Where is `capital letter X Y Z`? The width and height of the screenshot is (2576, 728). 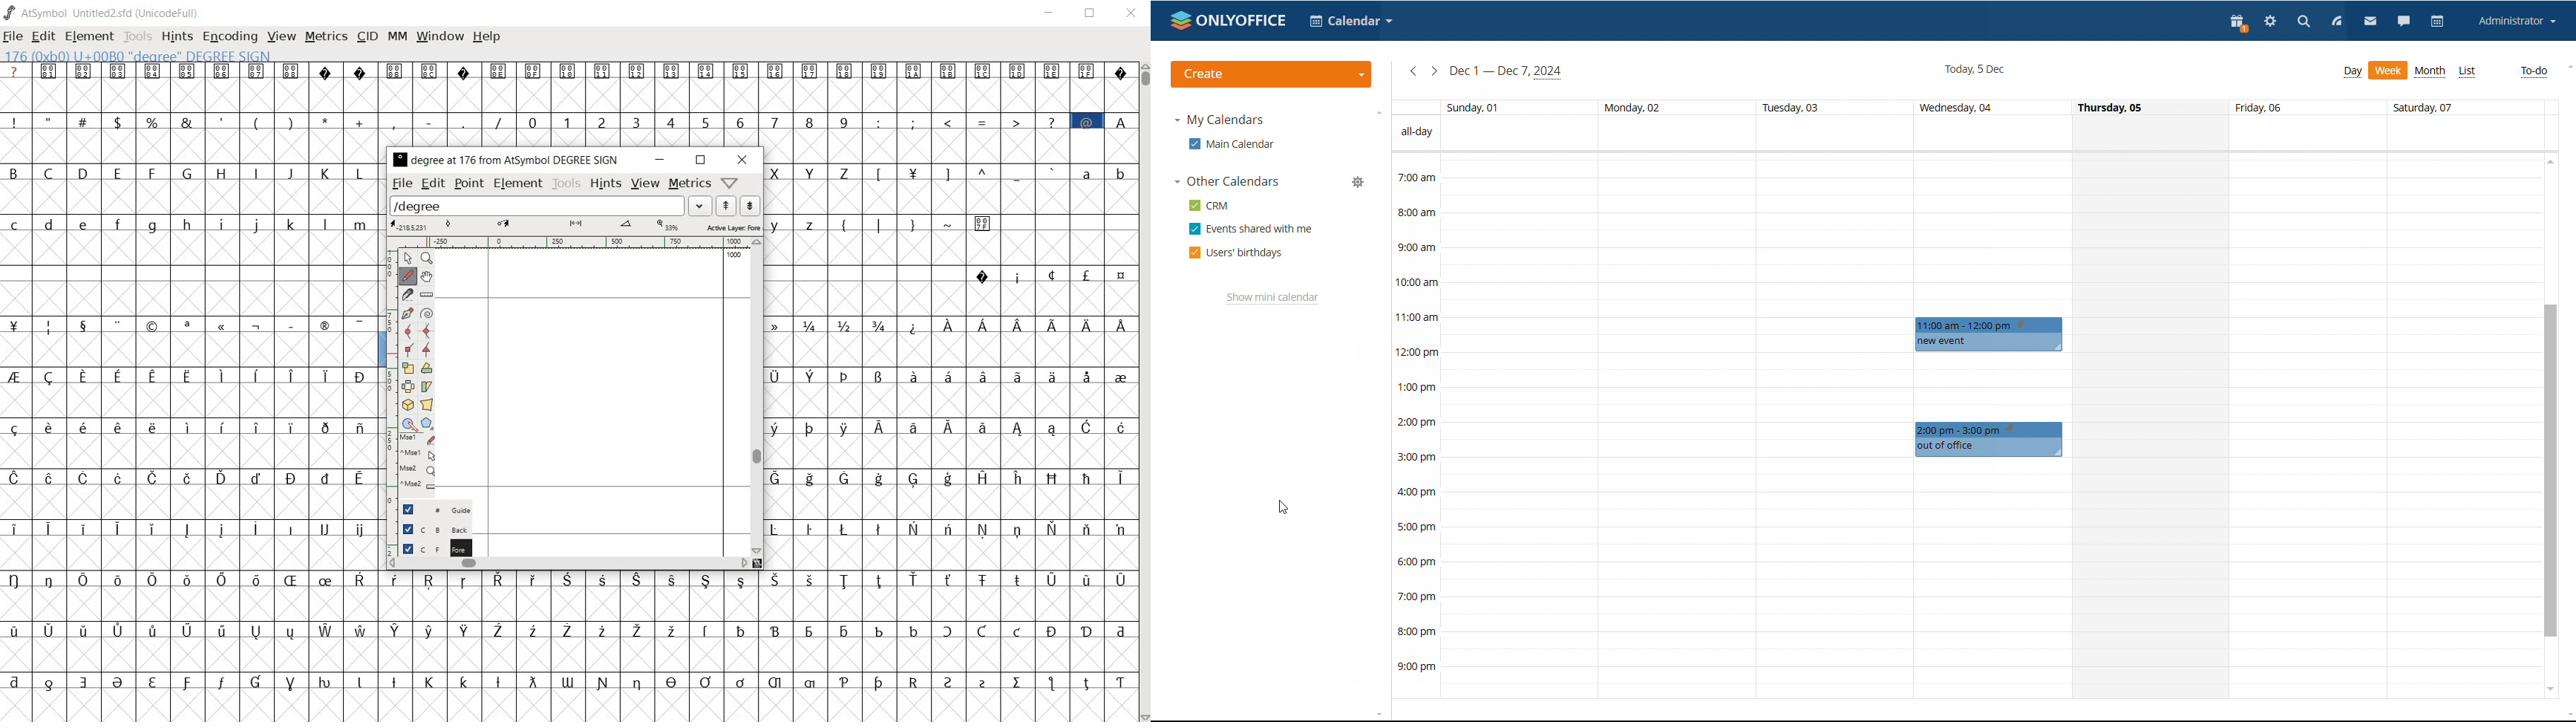 capital letter X Y Z is located at coordinates (815, 172).